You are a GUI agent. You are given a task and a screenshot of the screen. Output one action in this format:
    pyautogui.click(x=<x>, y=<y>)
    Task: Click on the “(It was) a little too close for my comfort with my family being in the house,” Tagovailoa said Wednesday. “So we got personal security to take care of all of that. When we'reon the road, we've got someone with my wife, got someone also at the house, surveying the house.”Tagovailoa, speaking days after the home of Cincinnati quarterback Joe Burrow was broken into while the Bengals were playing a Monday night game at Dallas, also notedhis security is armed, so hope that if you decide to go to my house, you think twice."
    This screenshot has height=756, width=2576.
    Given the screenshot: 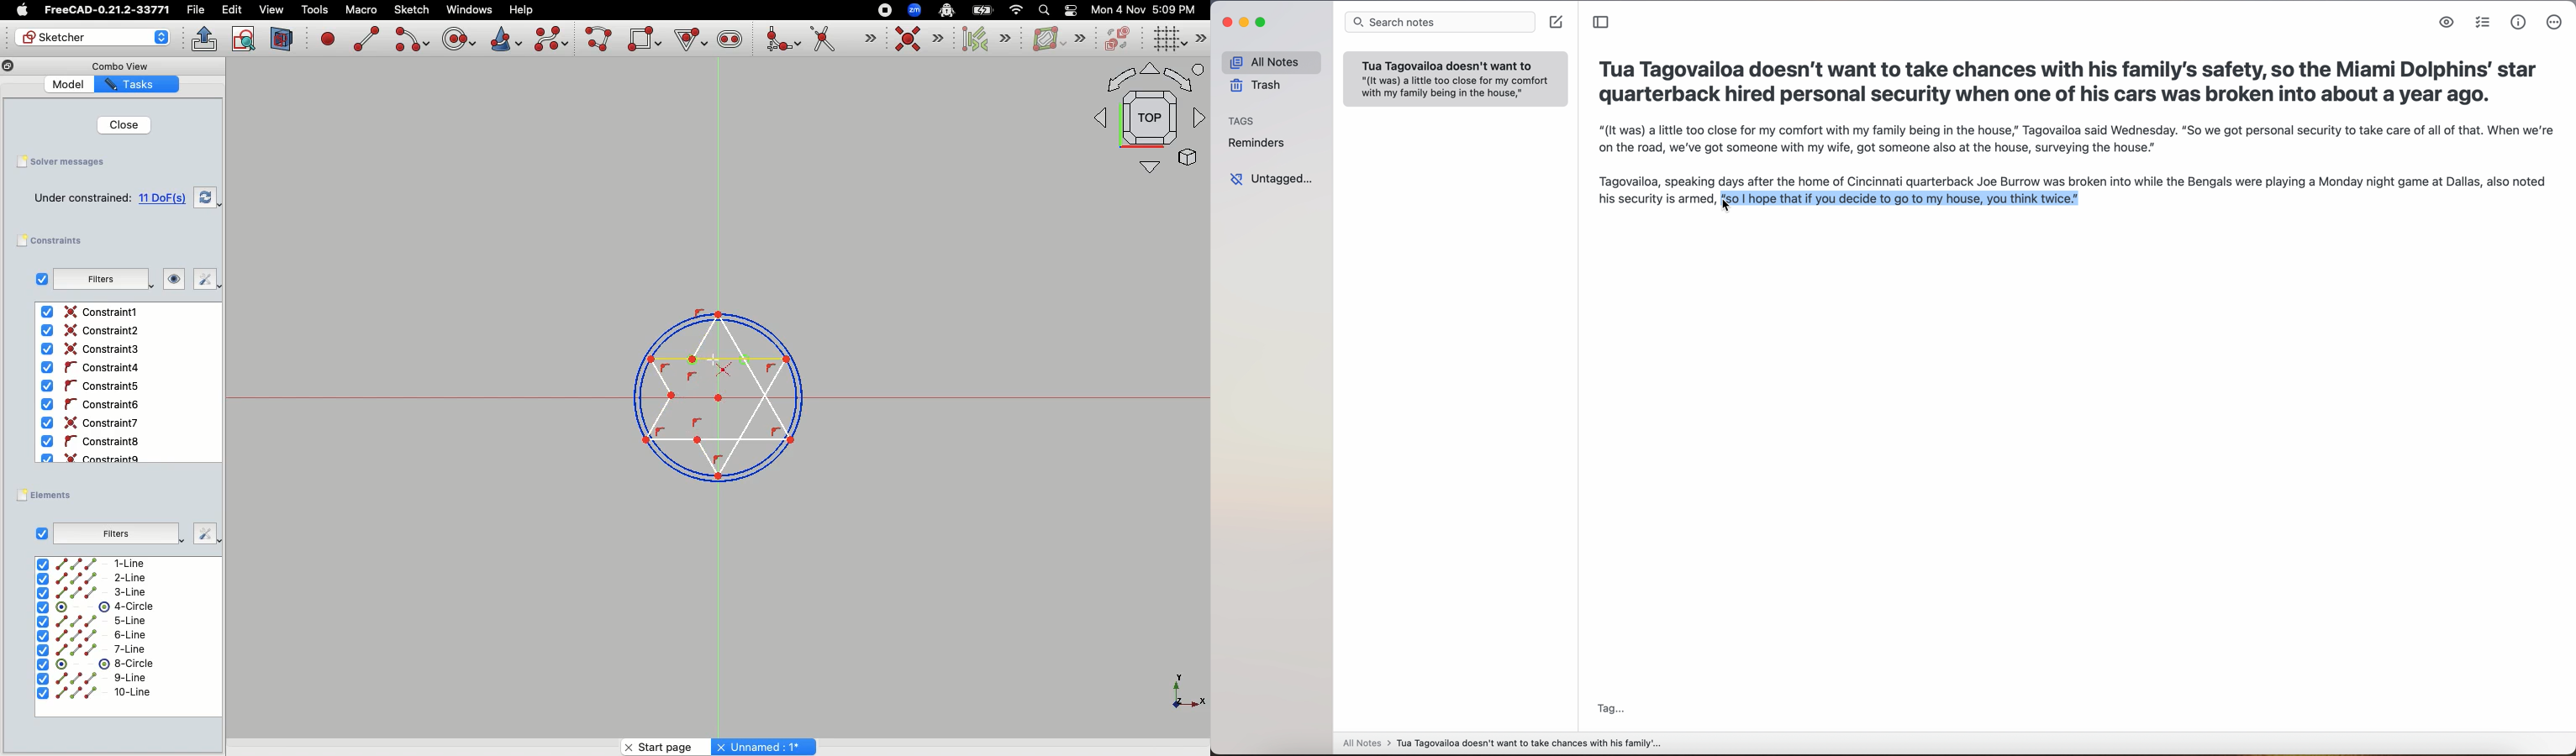 What is the action you would take?
    pyautogui.click(x=2075, y=167)
    